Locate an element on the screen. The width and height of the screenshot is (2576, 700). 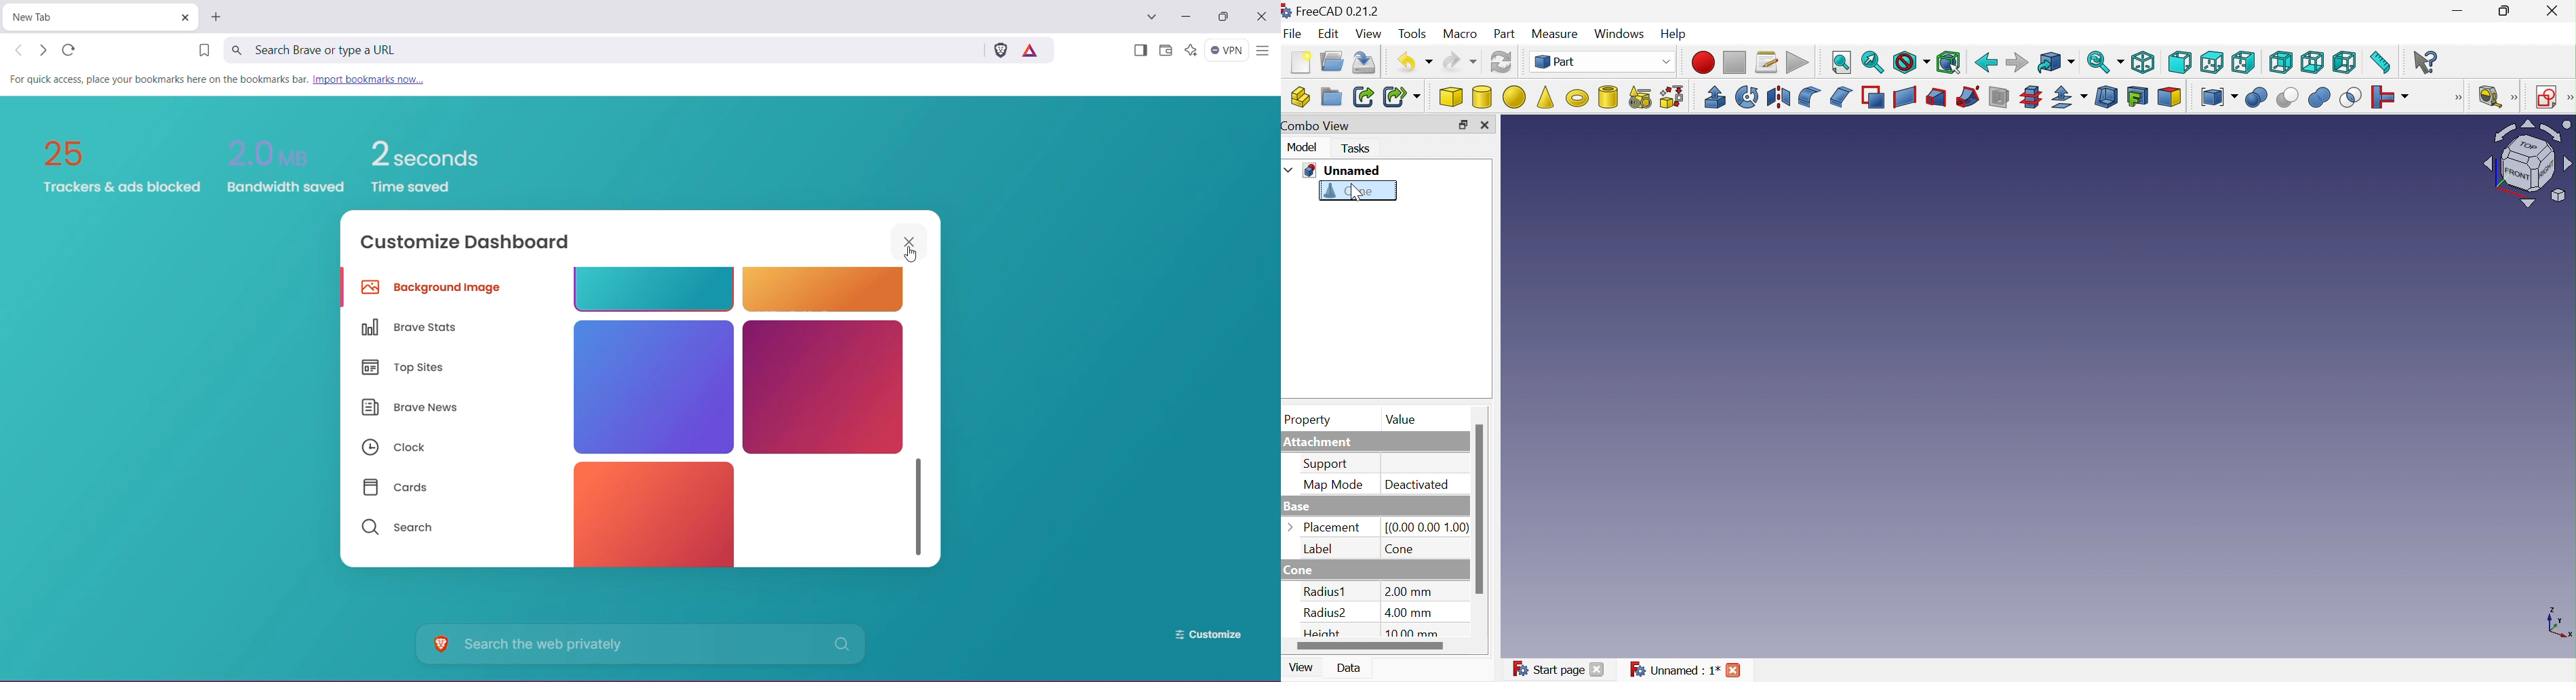
Offset: is located at coordinates (2067, 98).